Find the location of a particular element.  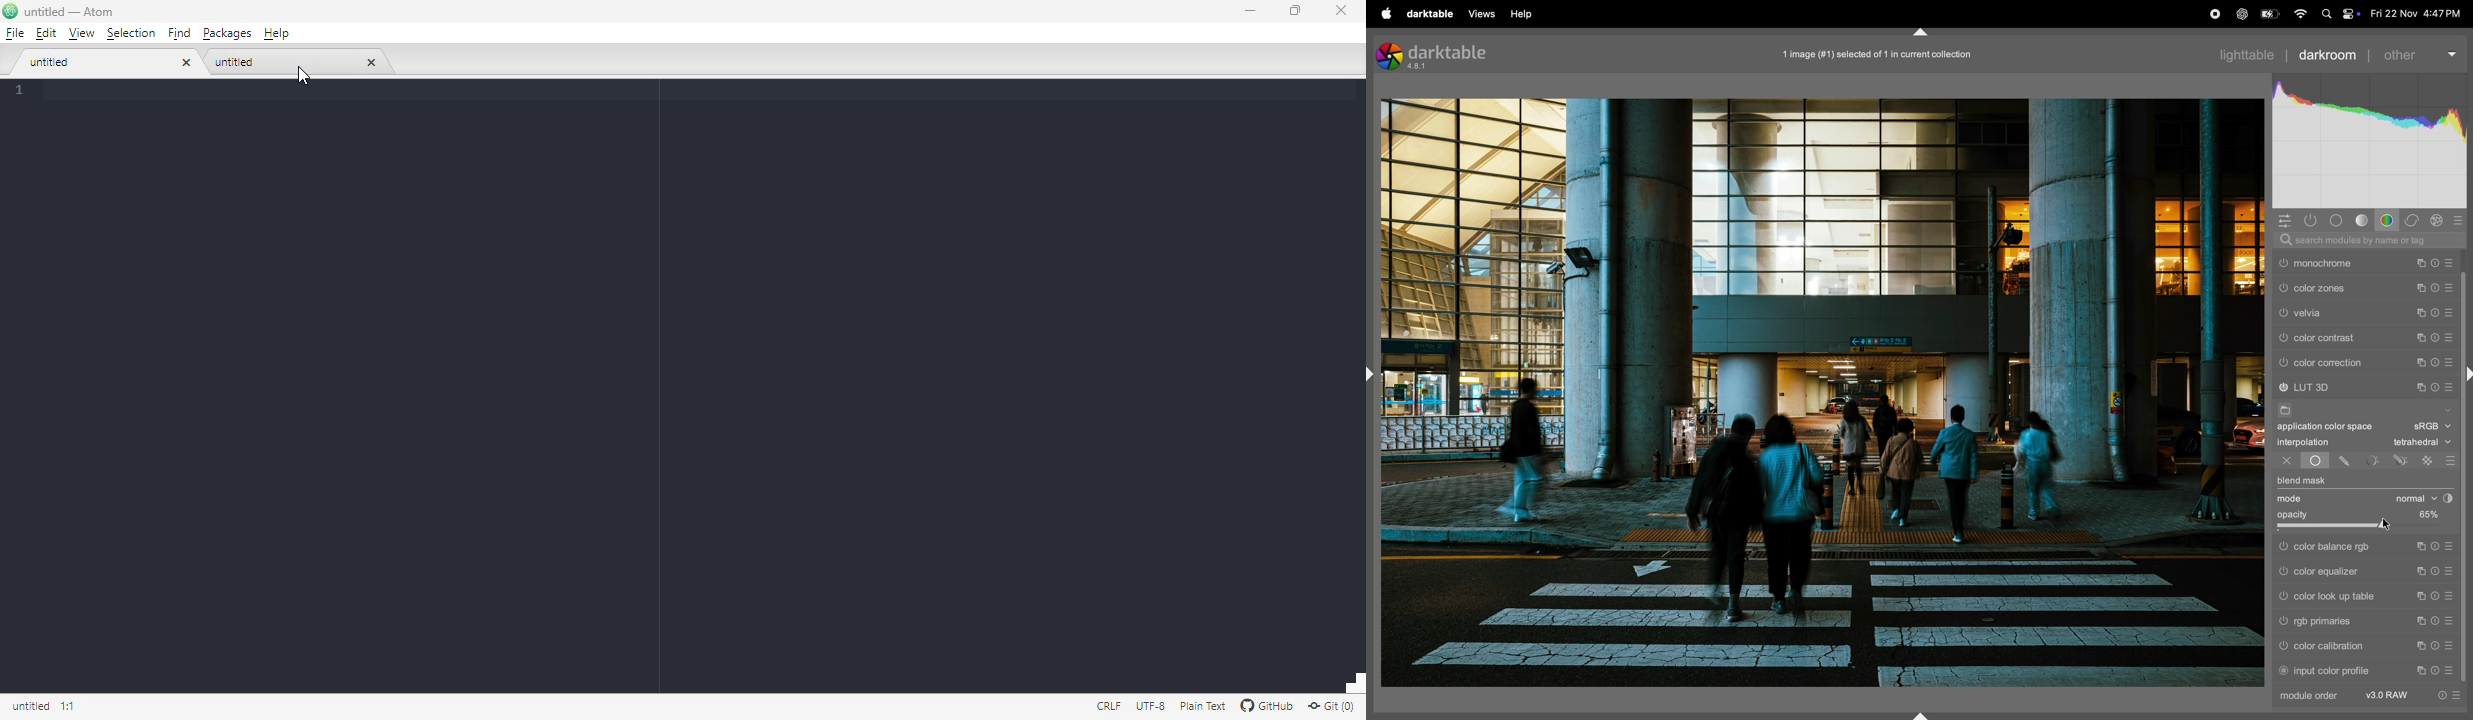

shift+ctrl+r is located at coordinates (2466, 374).